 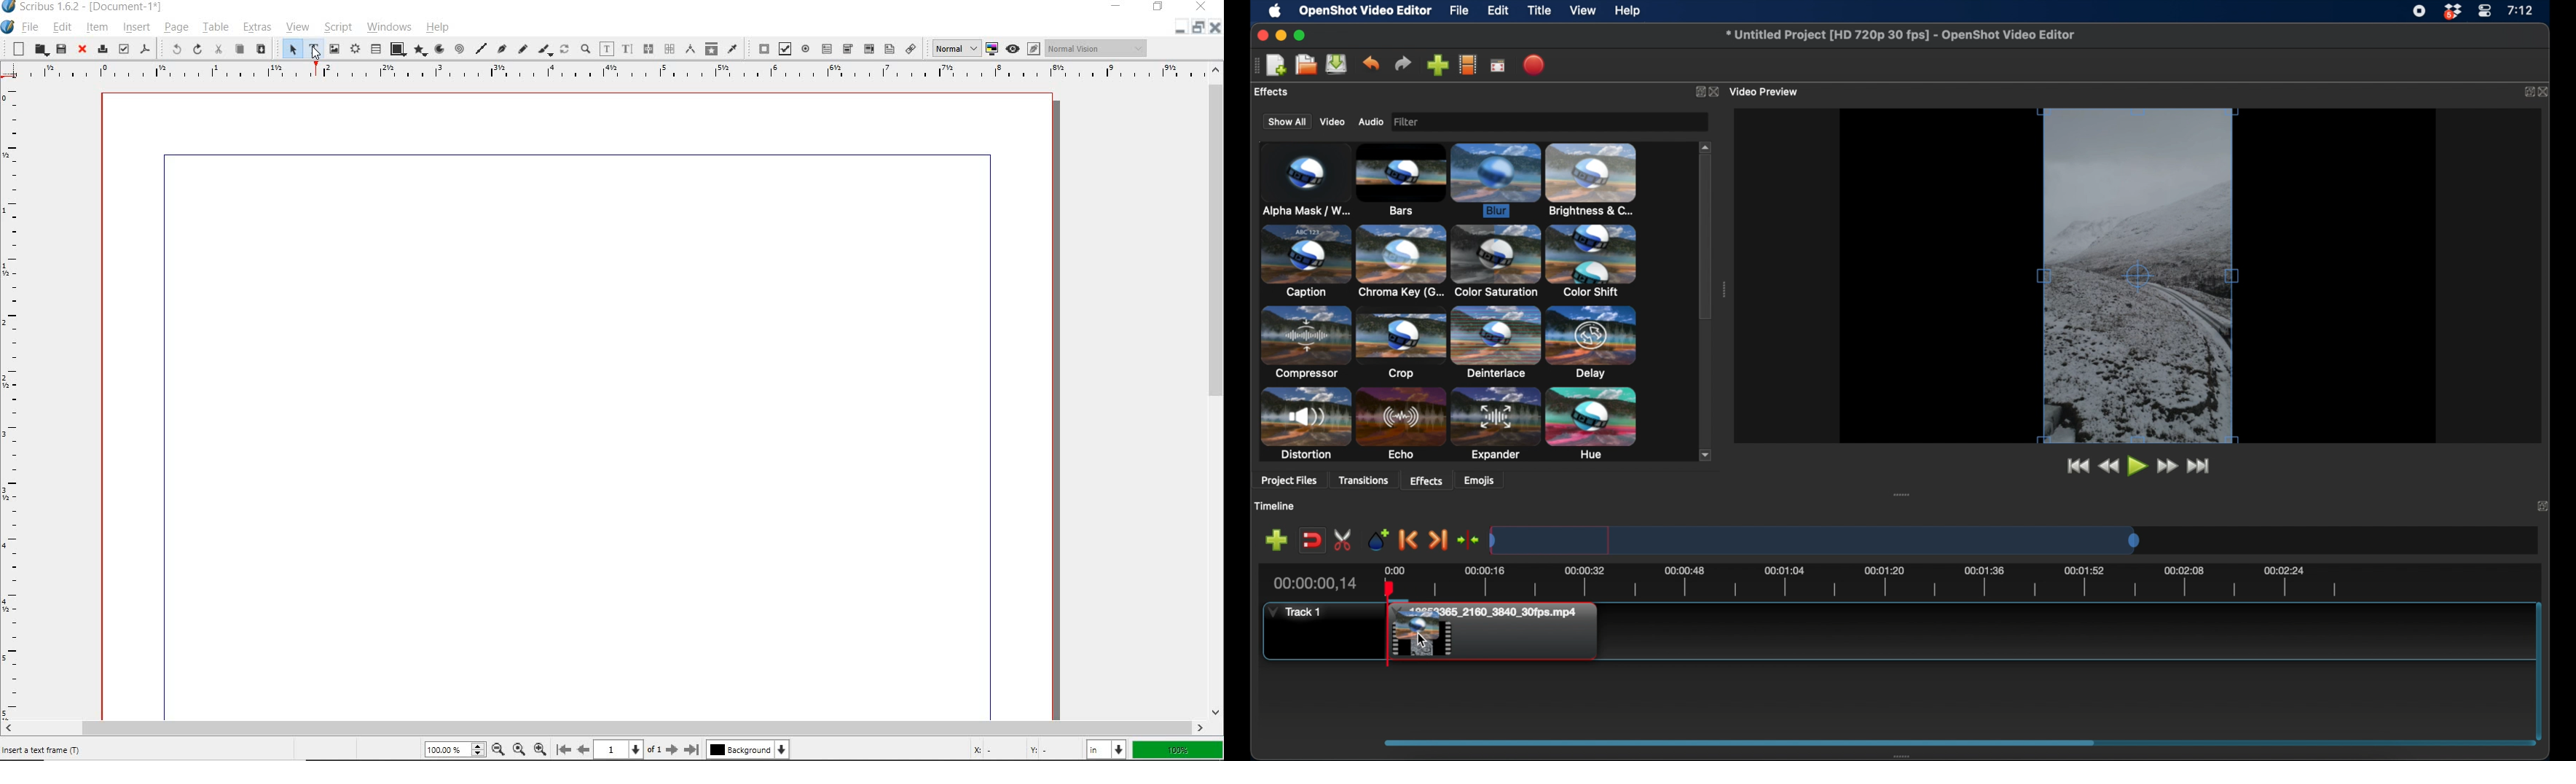 I want to click on Zoom Out, so click(x=499, y=751).